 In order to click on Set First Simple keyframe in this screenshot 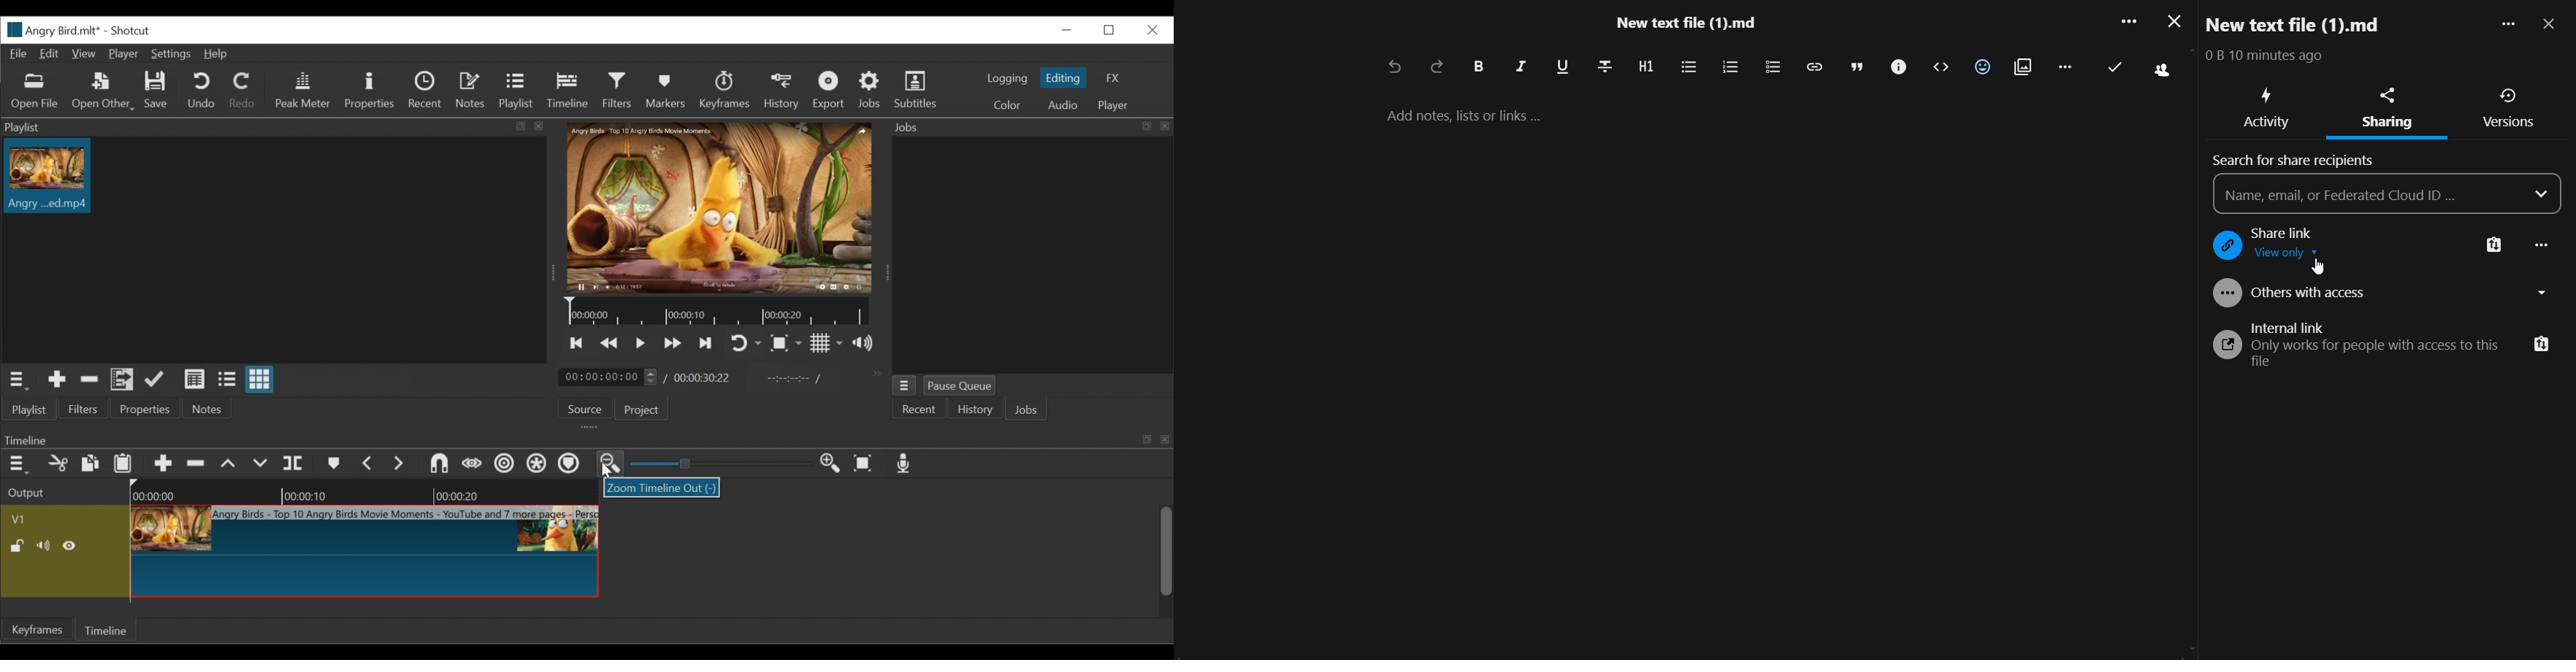, I will do `click(469, 464)`.